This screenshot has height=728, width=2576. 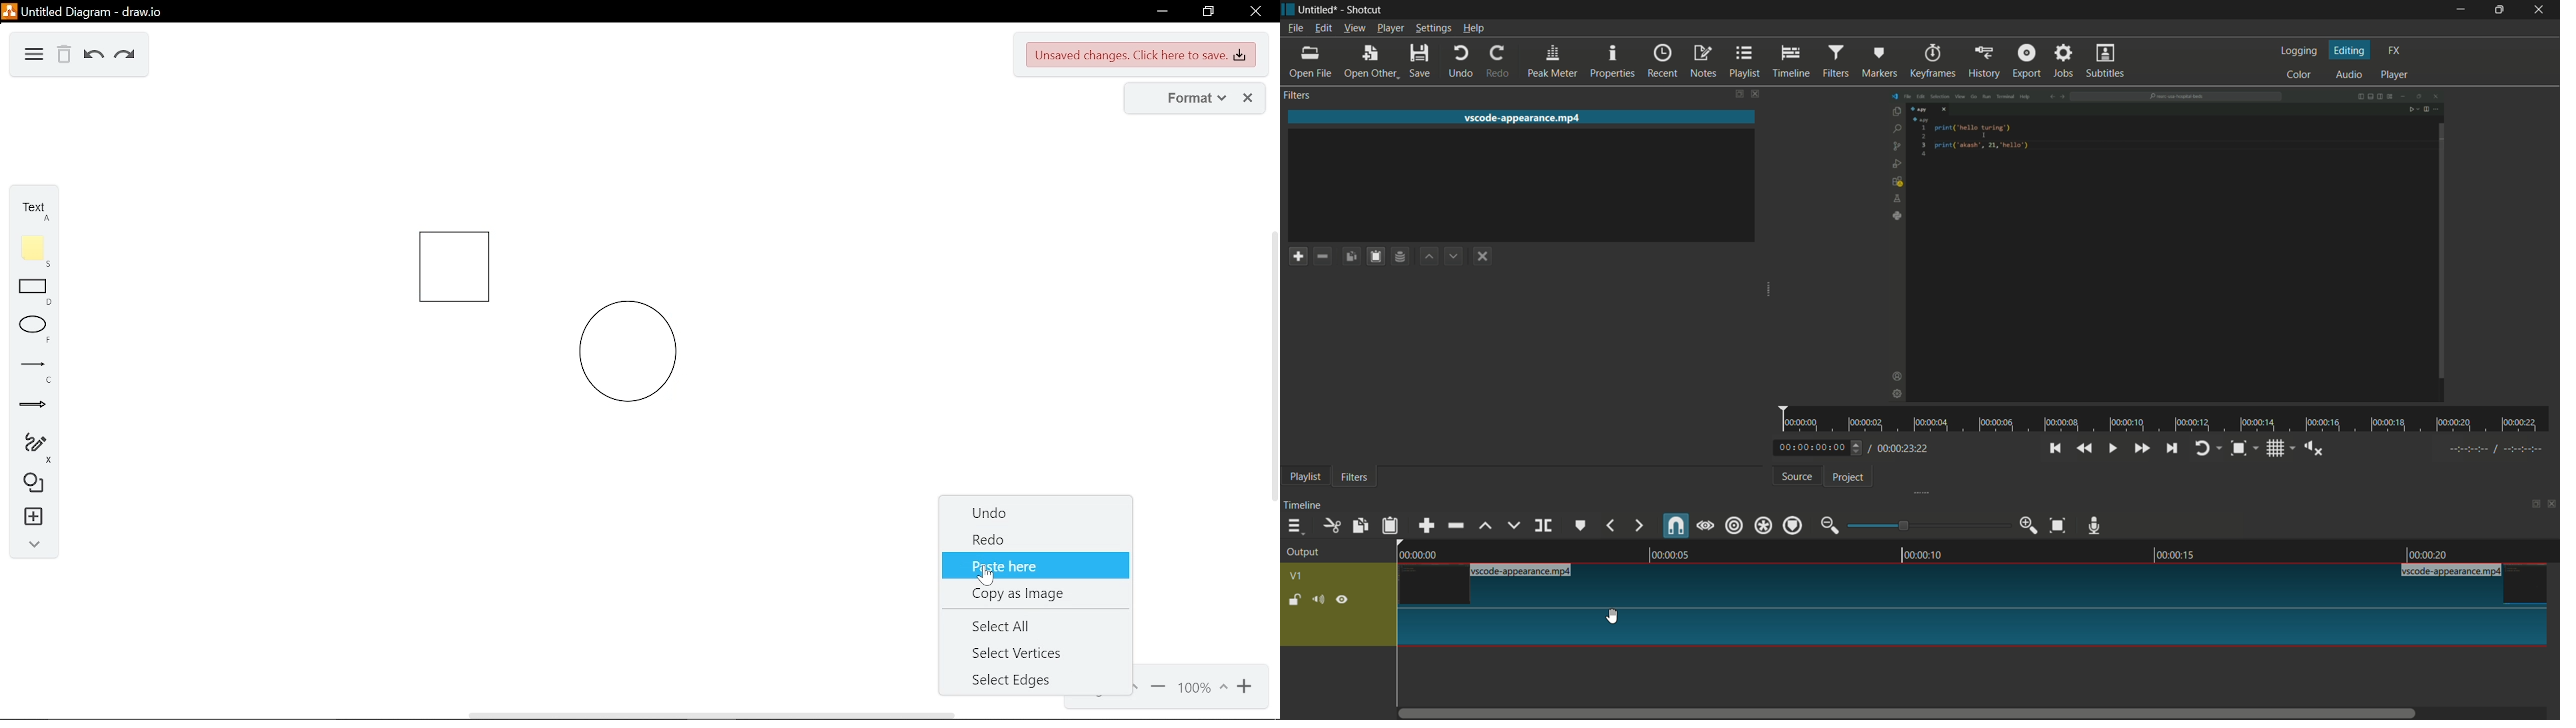 I want to click on export, so click(x=2027, y=62).